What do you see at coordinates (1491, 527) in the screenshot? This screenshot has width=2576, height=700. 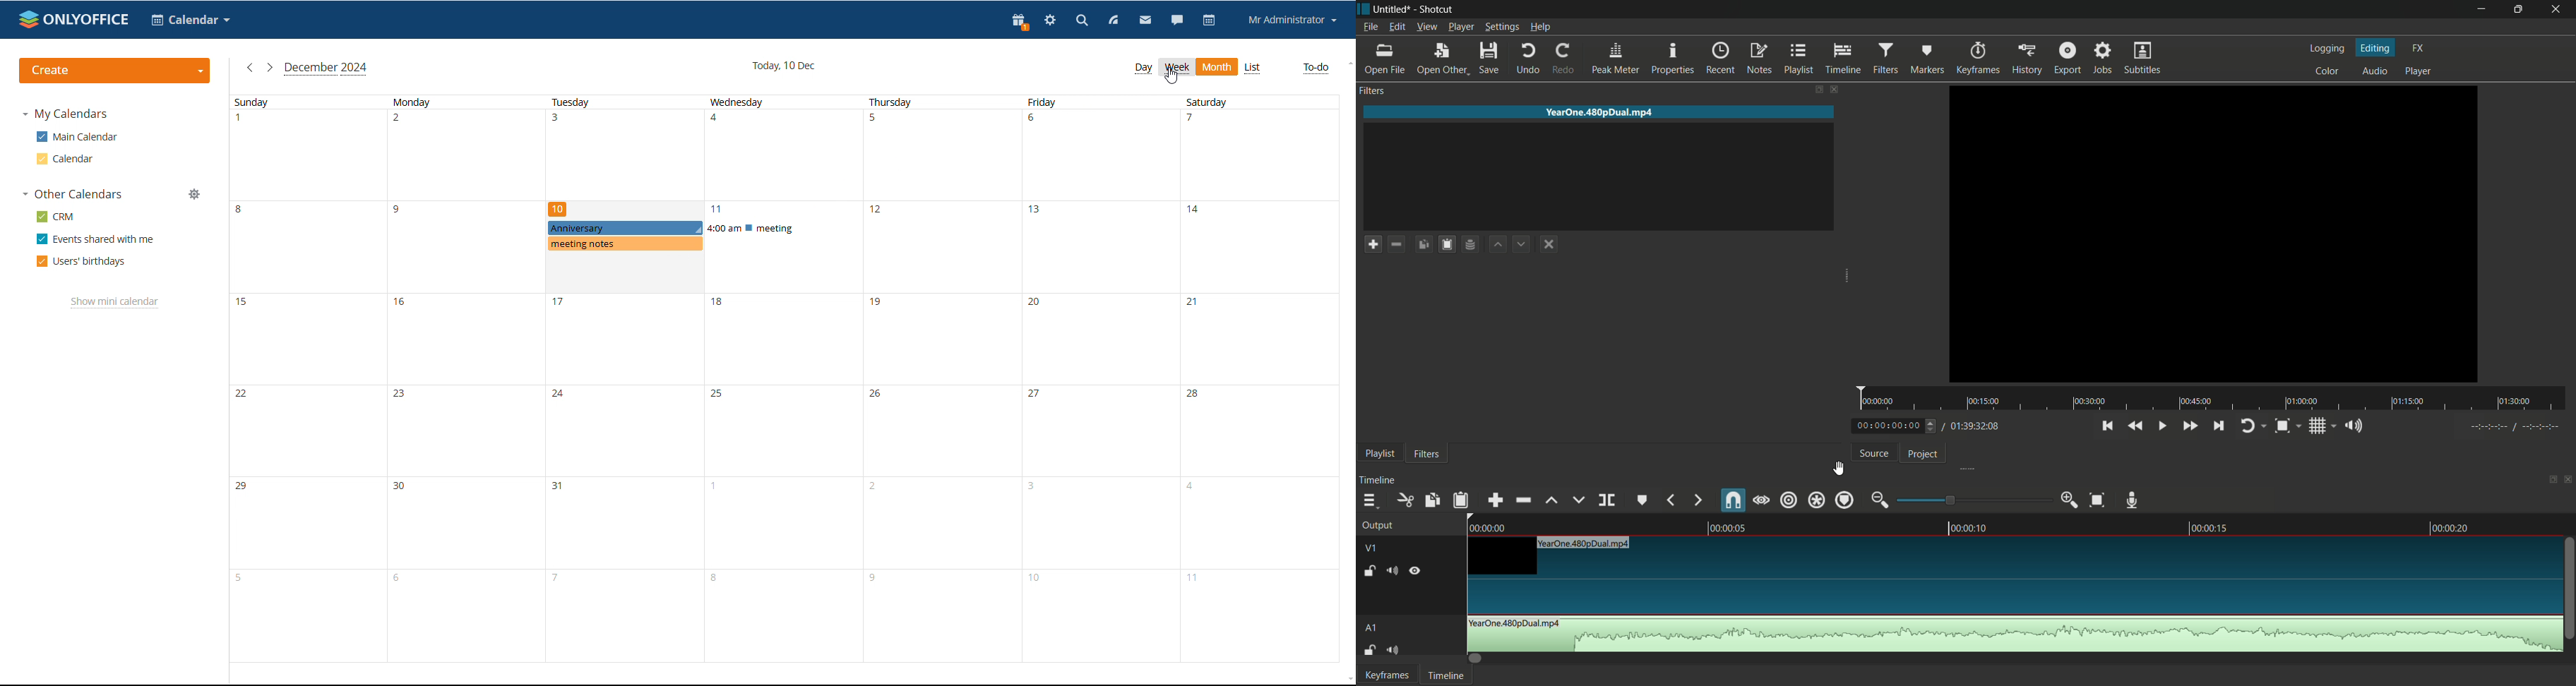 I see `00:00:00` at bounding box center [1491, 527].